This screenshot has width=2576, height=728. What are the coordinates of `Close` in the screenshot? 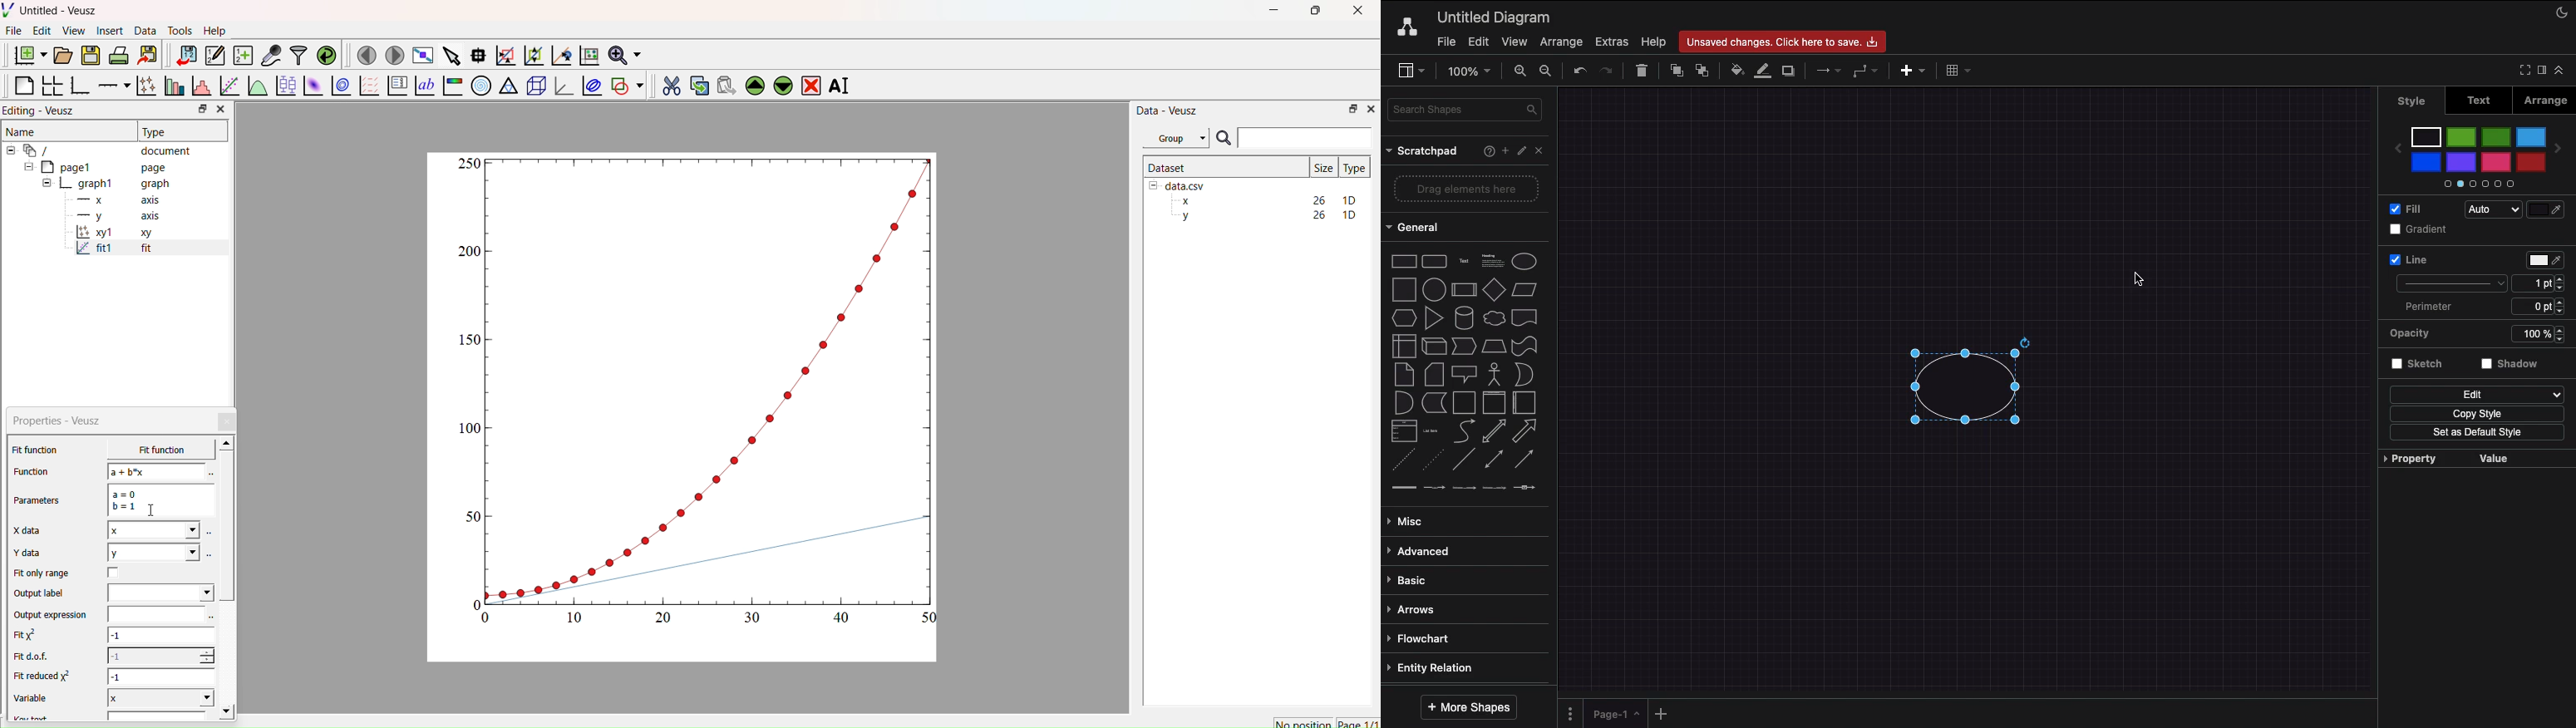 It's located at (228, 422).